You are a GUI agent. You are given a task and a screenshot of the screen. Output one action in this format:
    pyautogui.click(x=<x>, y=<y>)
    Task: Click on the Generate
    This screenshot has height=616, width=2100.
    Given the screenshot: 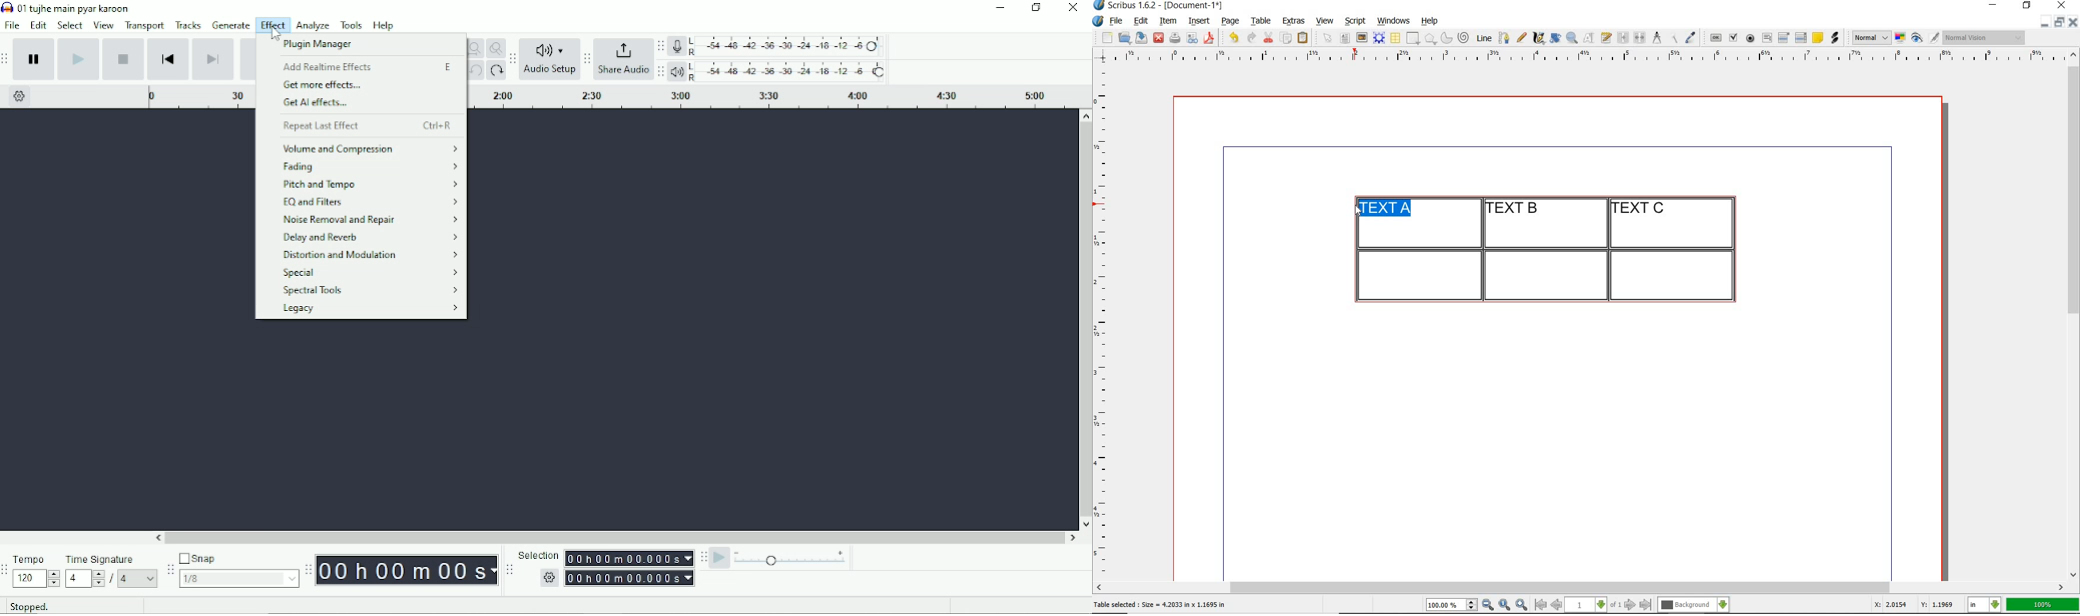 What is the action you would take?
    pyautogui.click(x=232, y=25)
    